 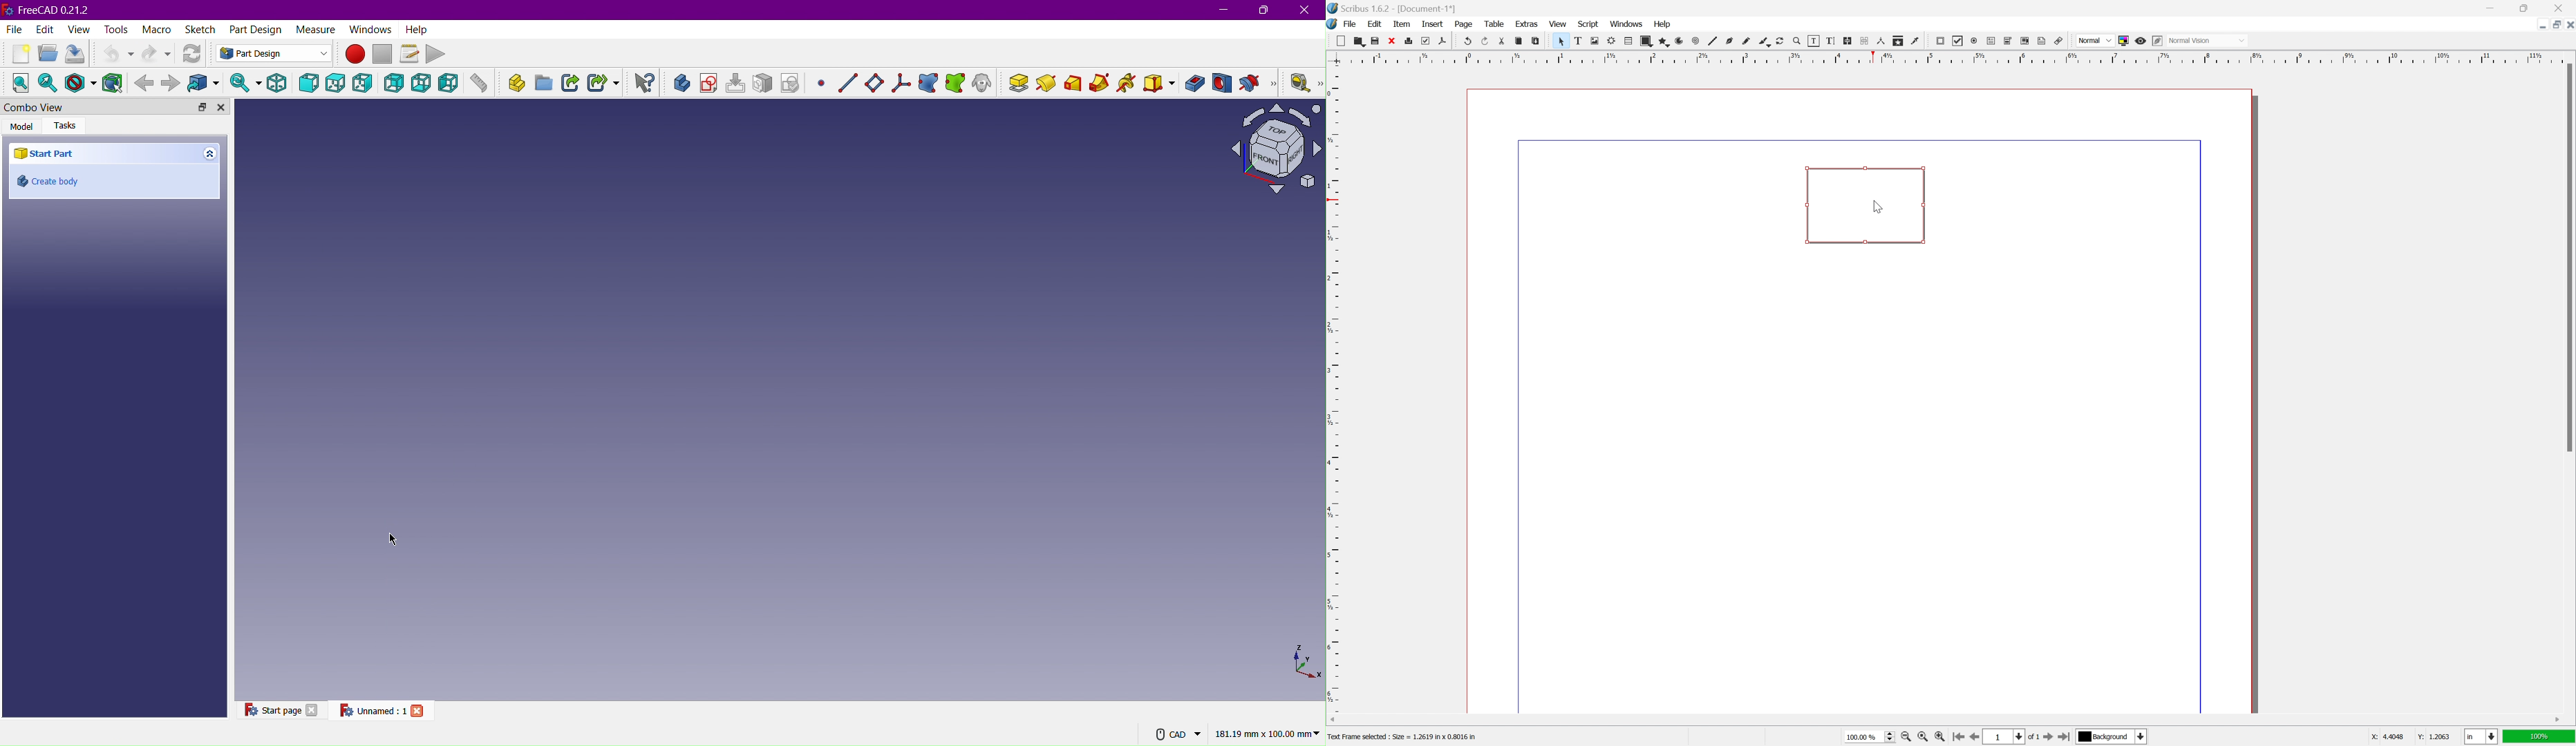 What do you see at coordinates (1374, 41) in the screenshot?
I see `save` at bounding box center [1374, 41].